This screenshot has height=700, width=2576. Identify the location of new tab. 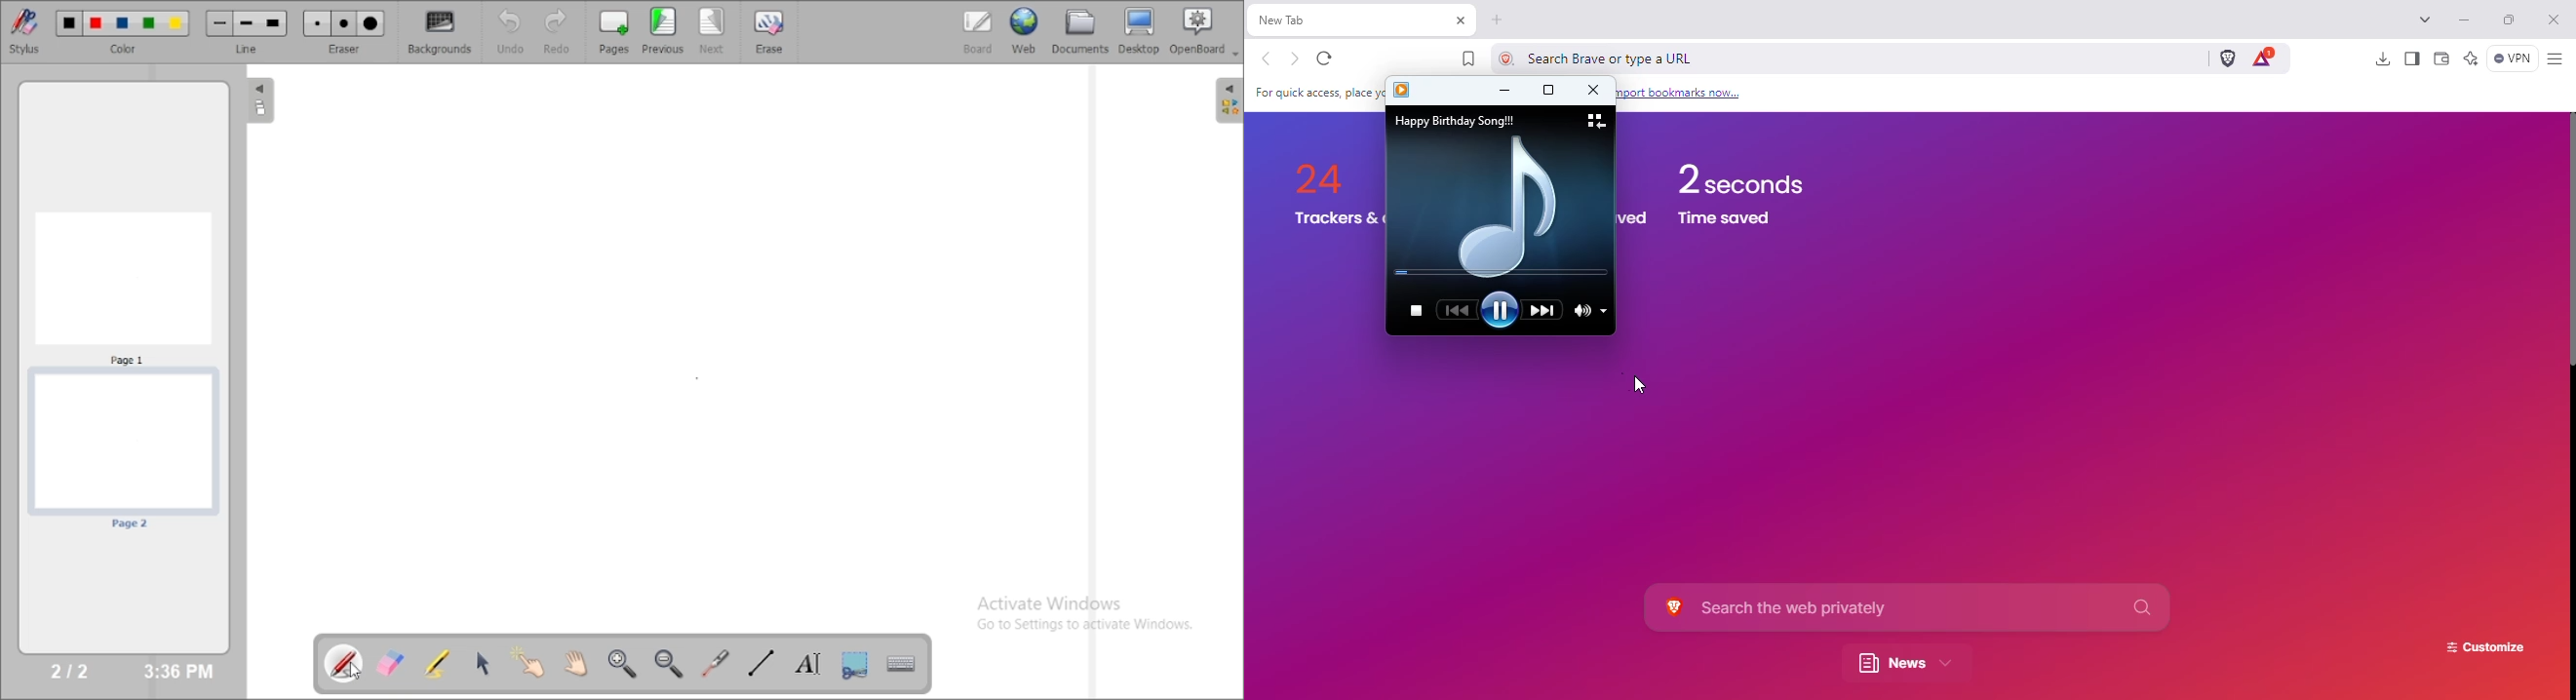
(1335, 19).